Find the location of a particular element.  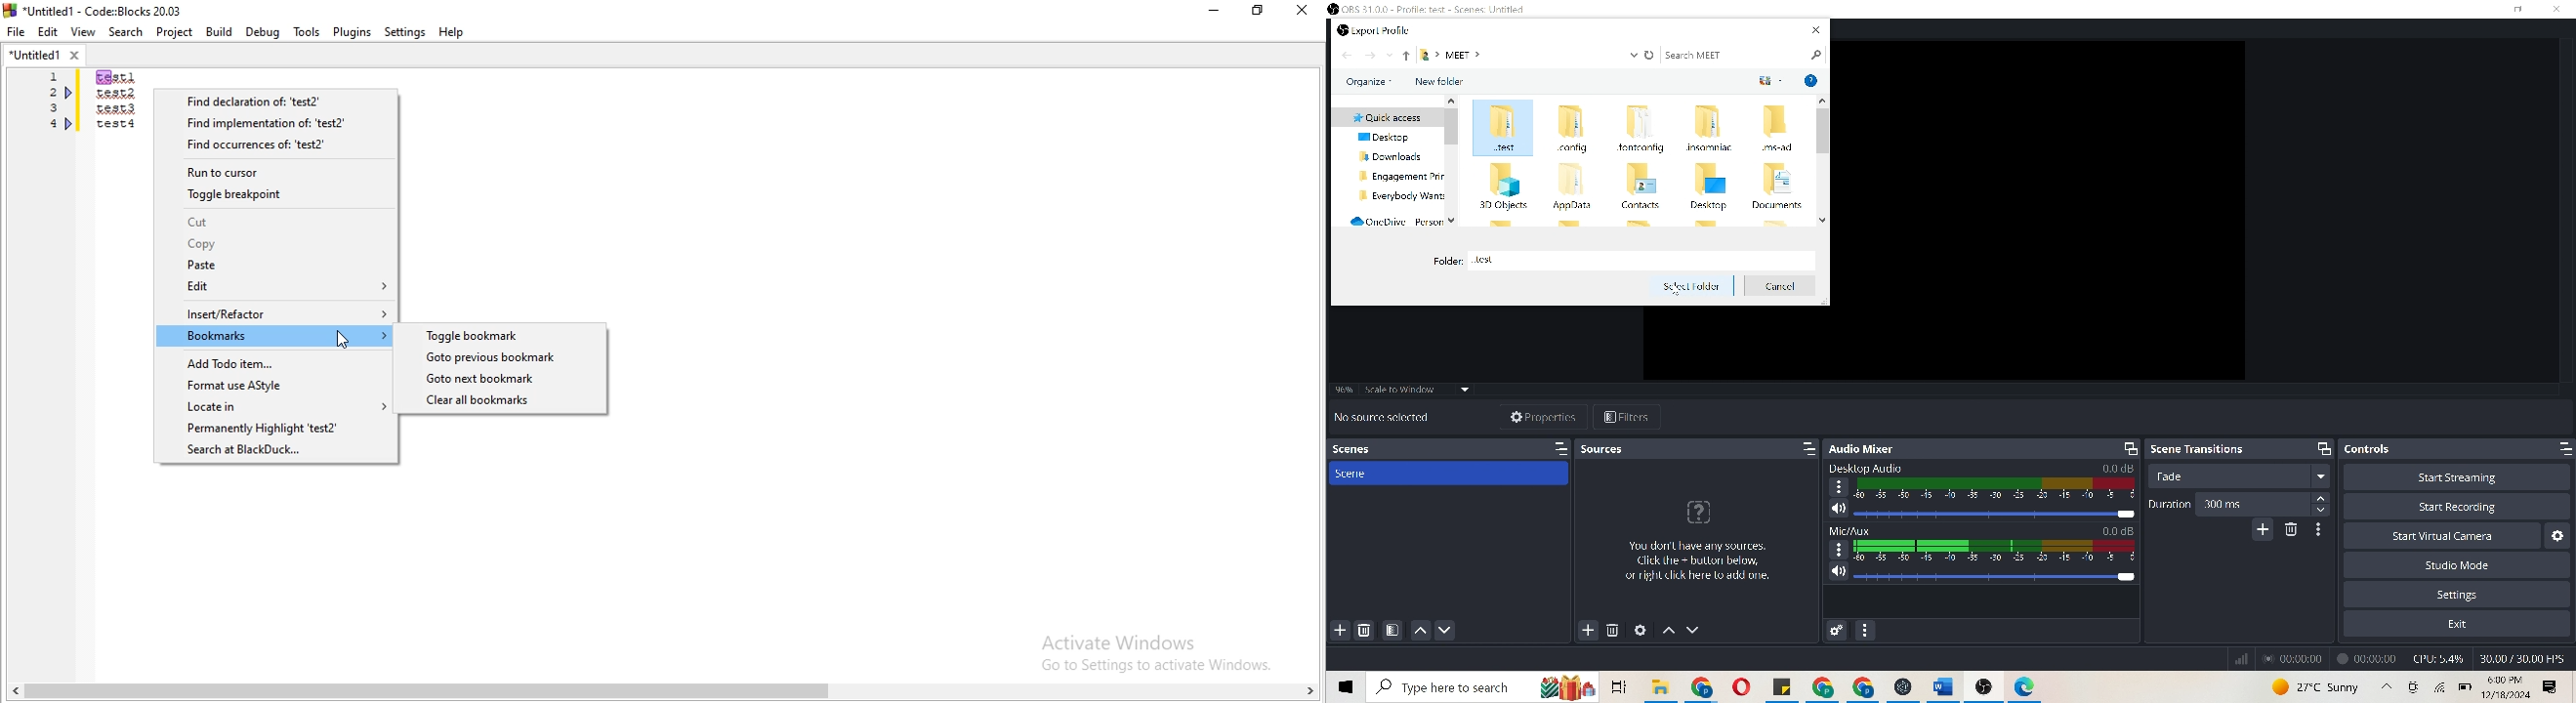

Tools  is located at coordinates (306, 32).